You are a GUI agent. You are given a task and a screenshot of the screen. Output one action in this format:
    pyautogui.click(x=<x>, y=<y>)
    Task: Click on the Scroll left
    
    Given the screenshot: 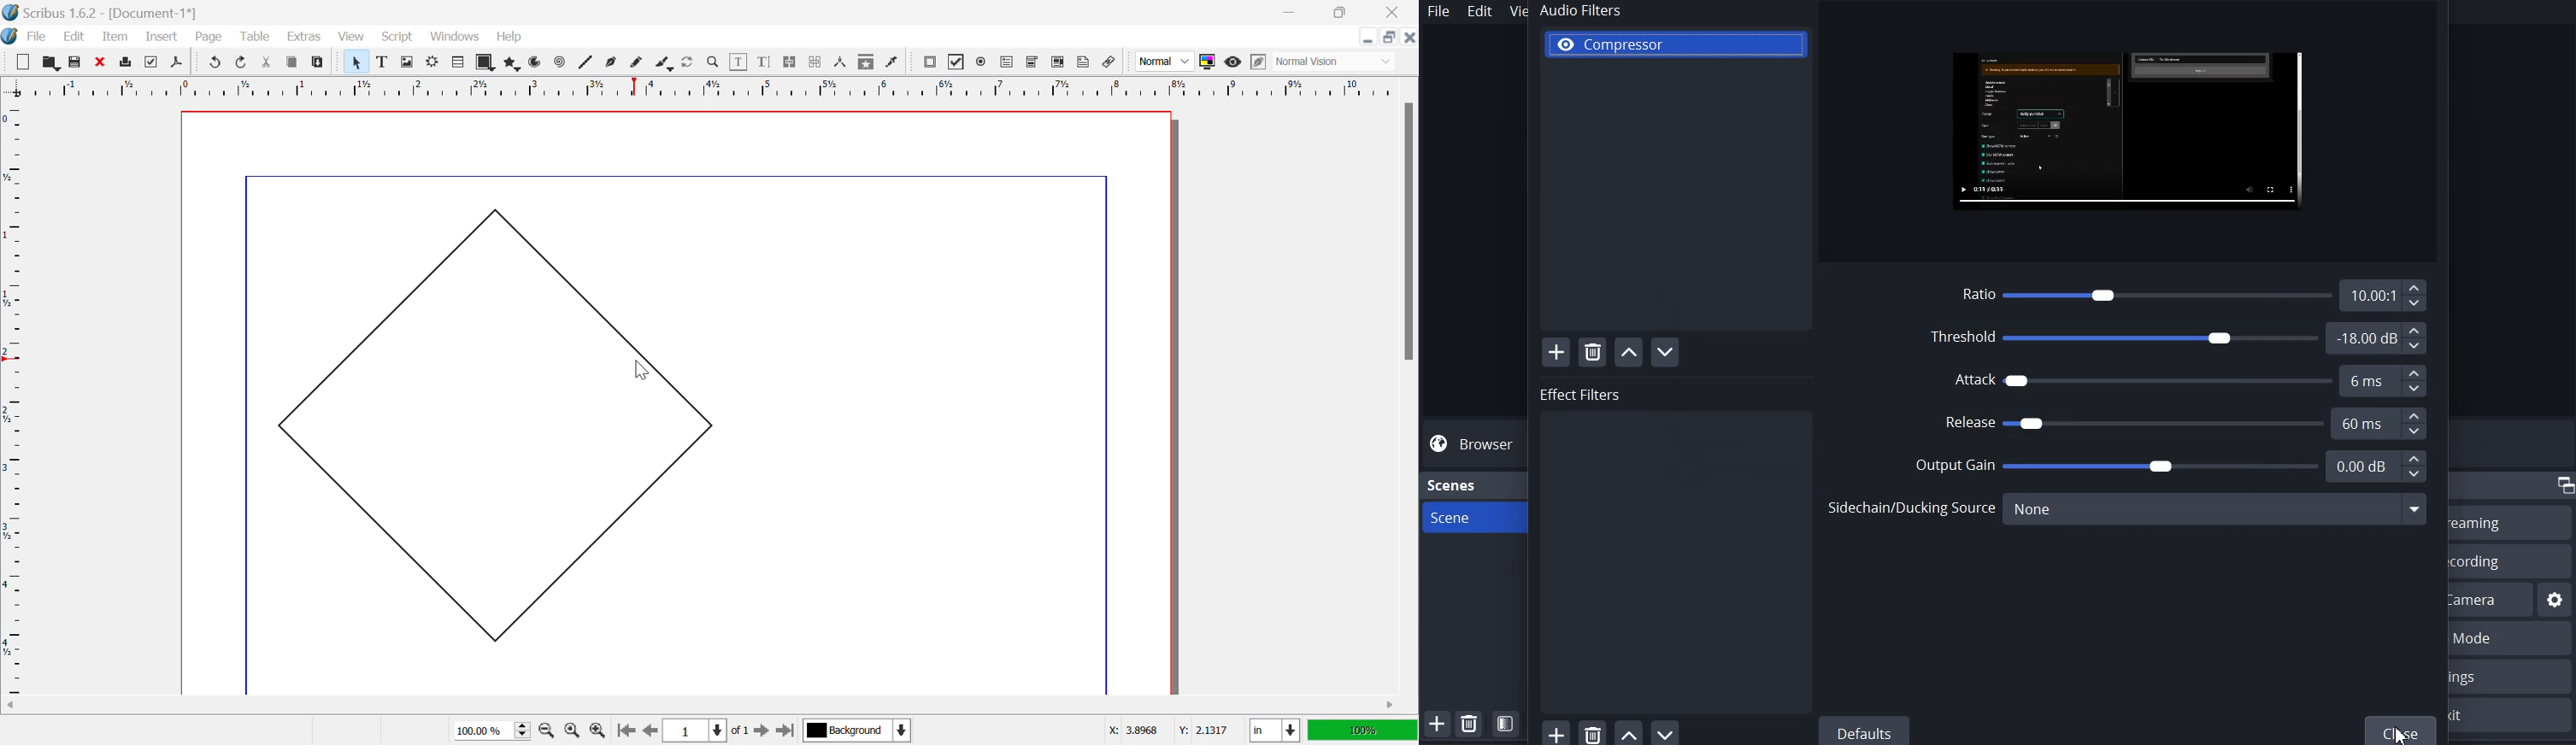 What is the action you would take?
    pyautogui.click(x=12, y=706)
    